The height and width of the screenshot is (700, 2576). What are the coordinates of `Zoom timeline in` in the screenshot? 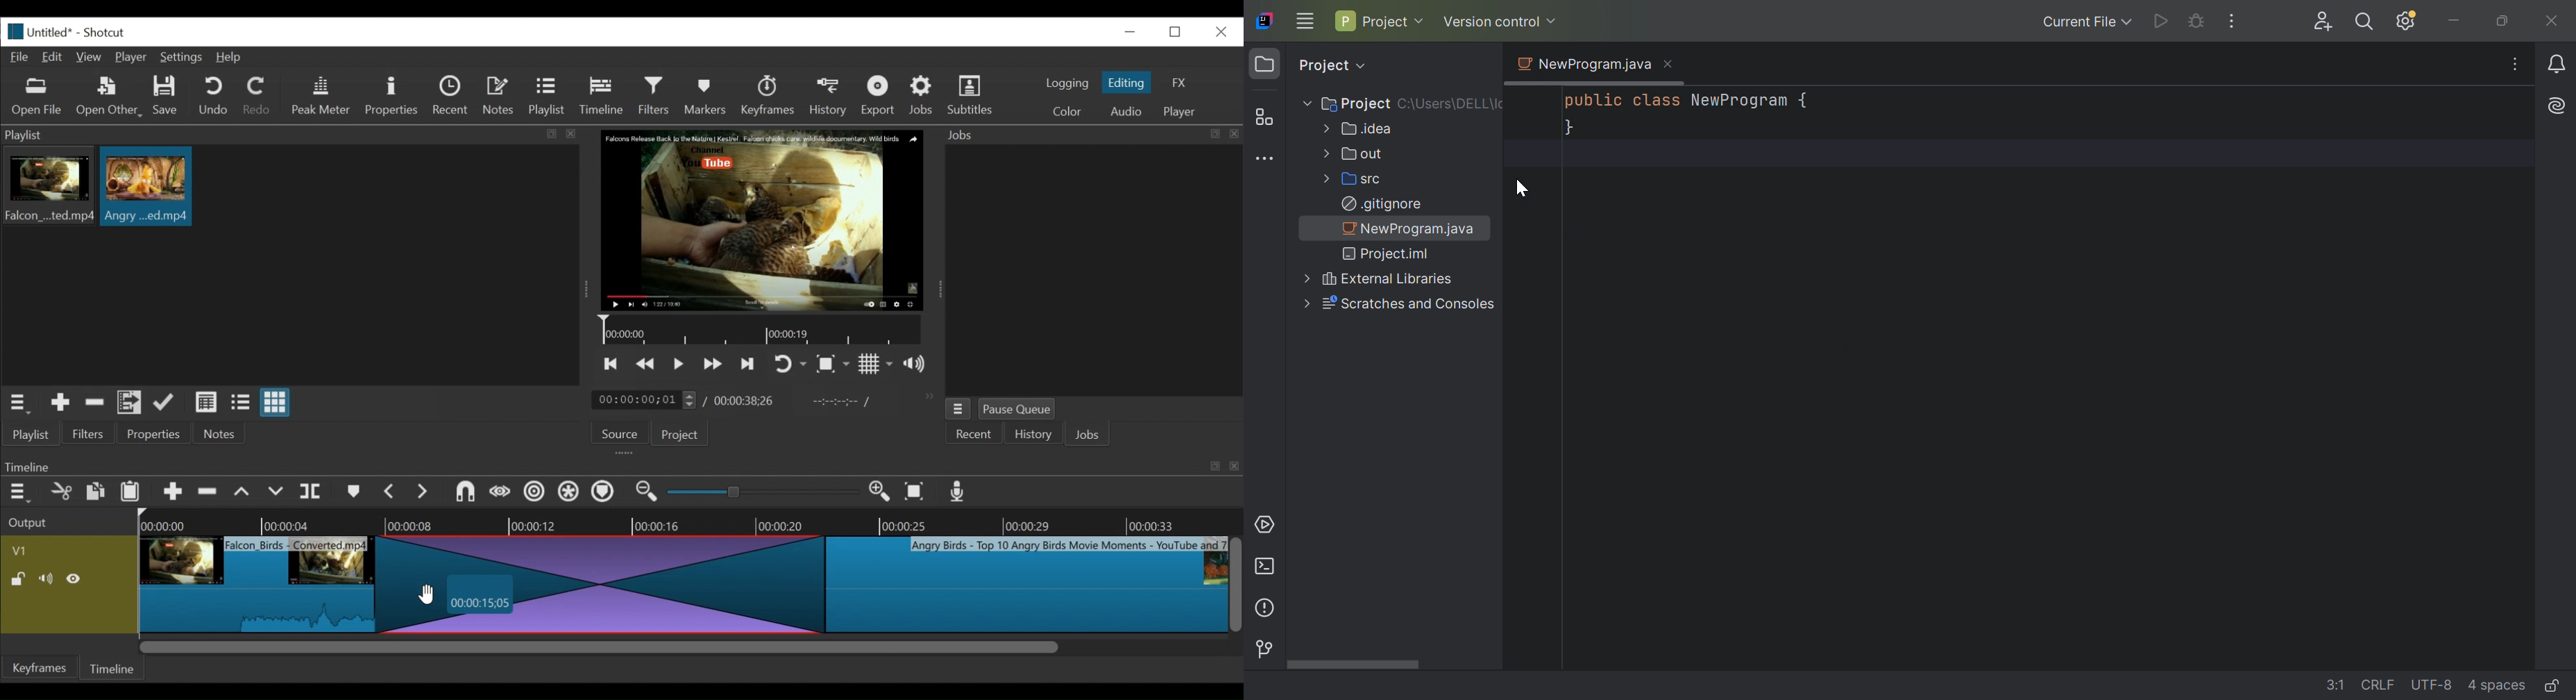 It's located at (644, 493).